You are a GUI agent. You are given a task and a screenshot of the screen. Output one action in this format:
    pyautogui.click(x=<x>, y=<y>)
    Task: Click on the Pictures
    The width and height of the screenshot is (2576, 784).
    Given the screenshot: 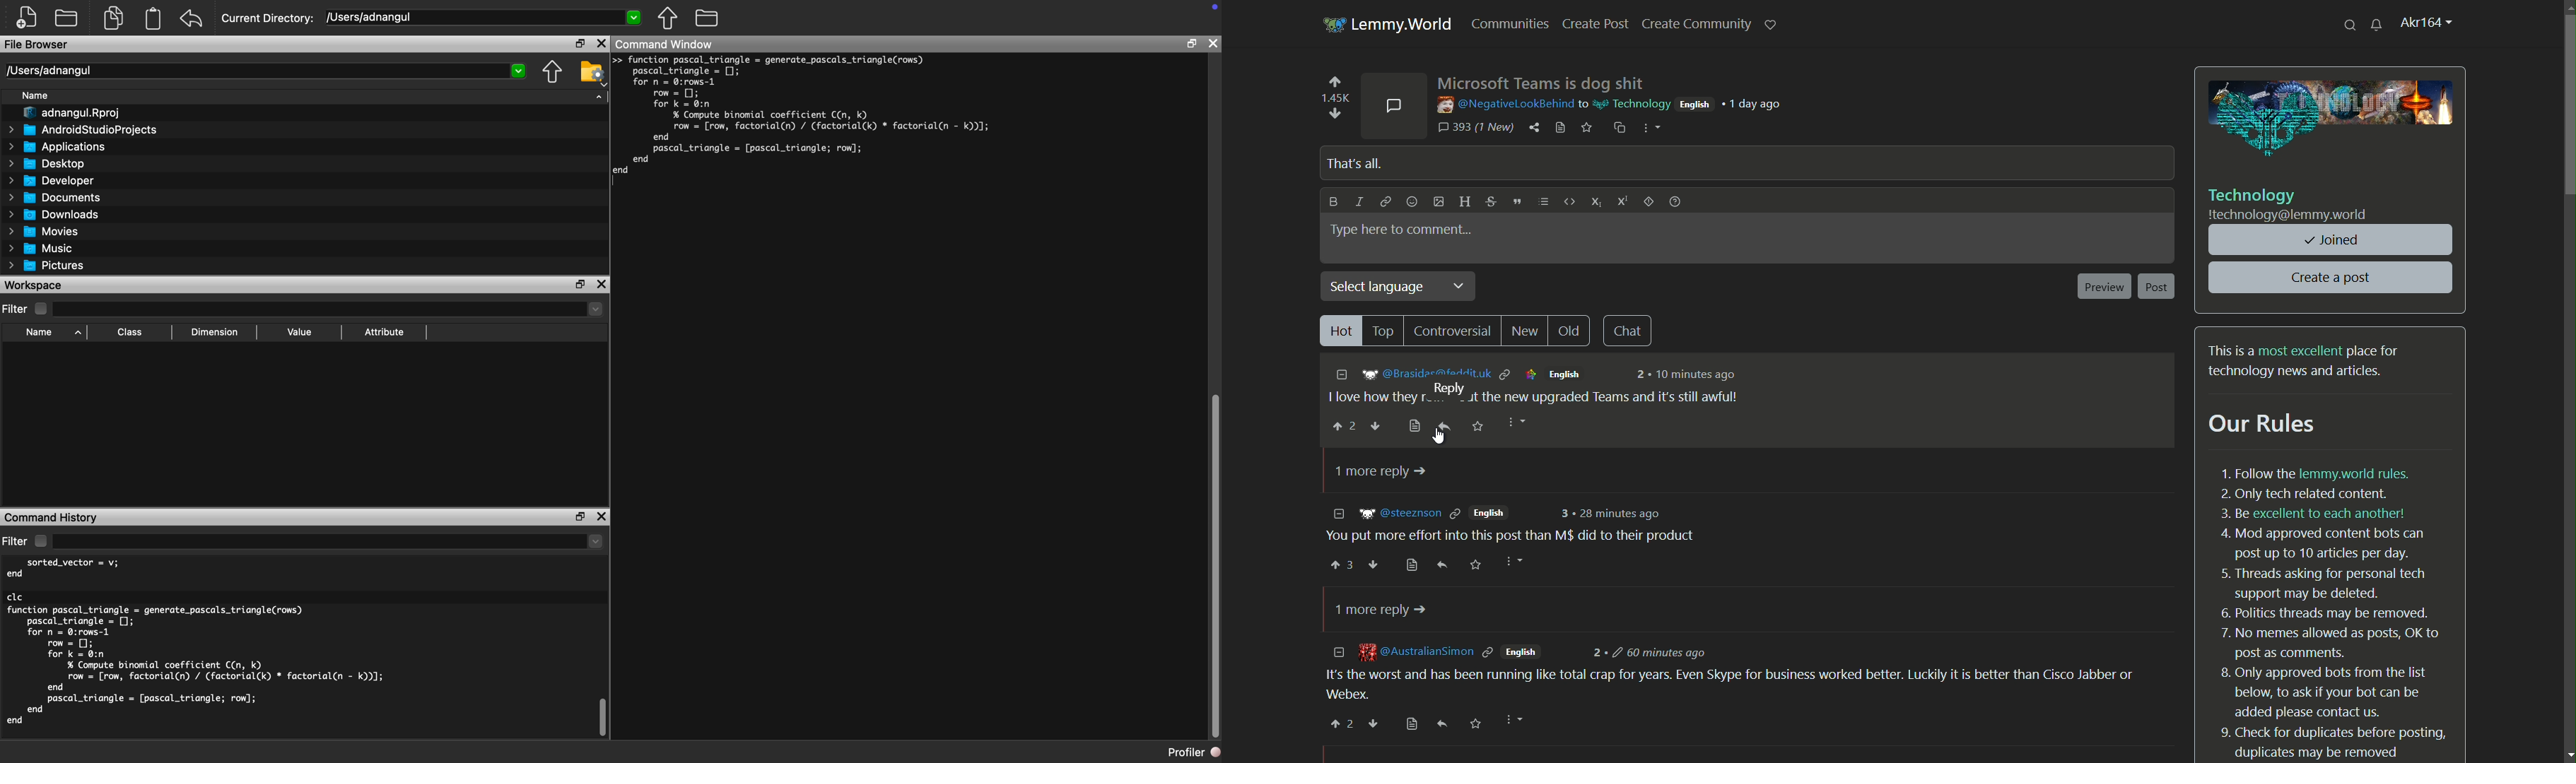 What is the action you would take?
    pyautogui.click(x=47, y=267)
    